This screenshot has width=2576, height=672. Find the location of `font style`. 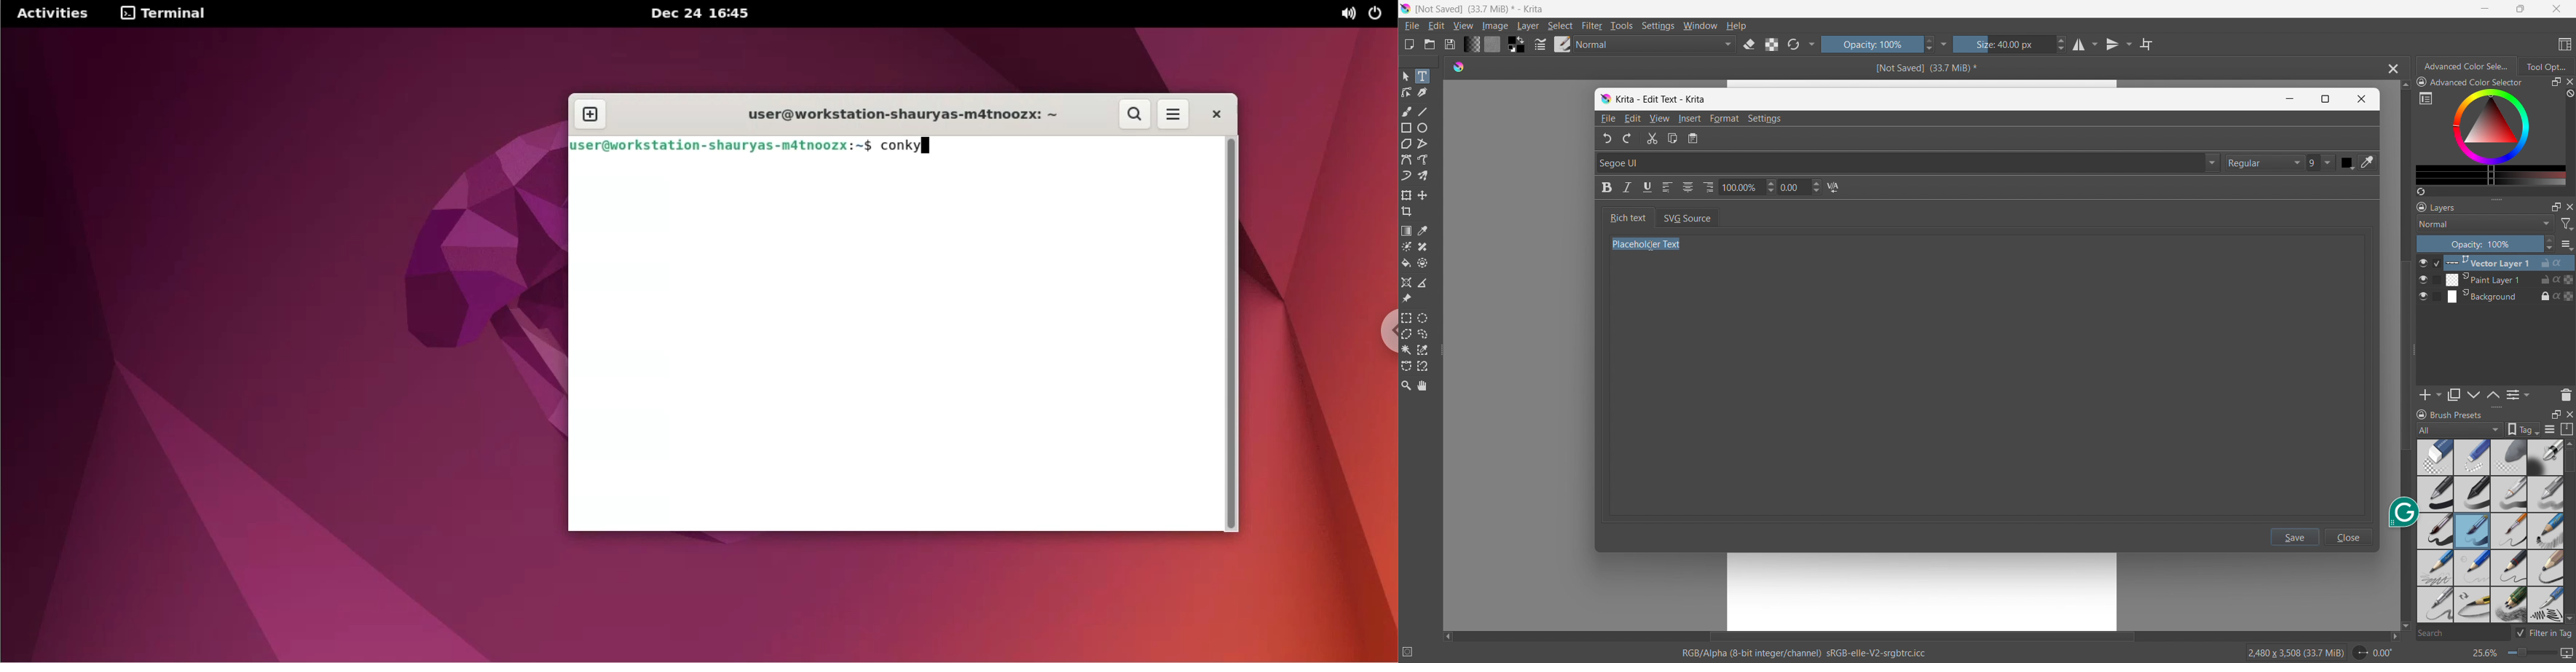

font style is located at coordinates (2264, 161).